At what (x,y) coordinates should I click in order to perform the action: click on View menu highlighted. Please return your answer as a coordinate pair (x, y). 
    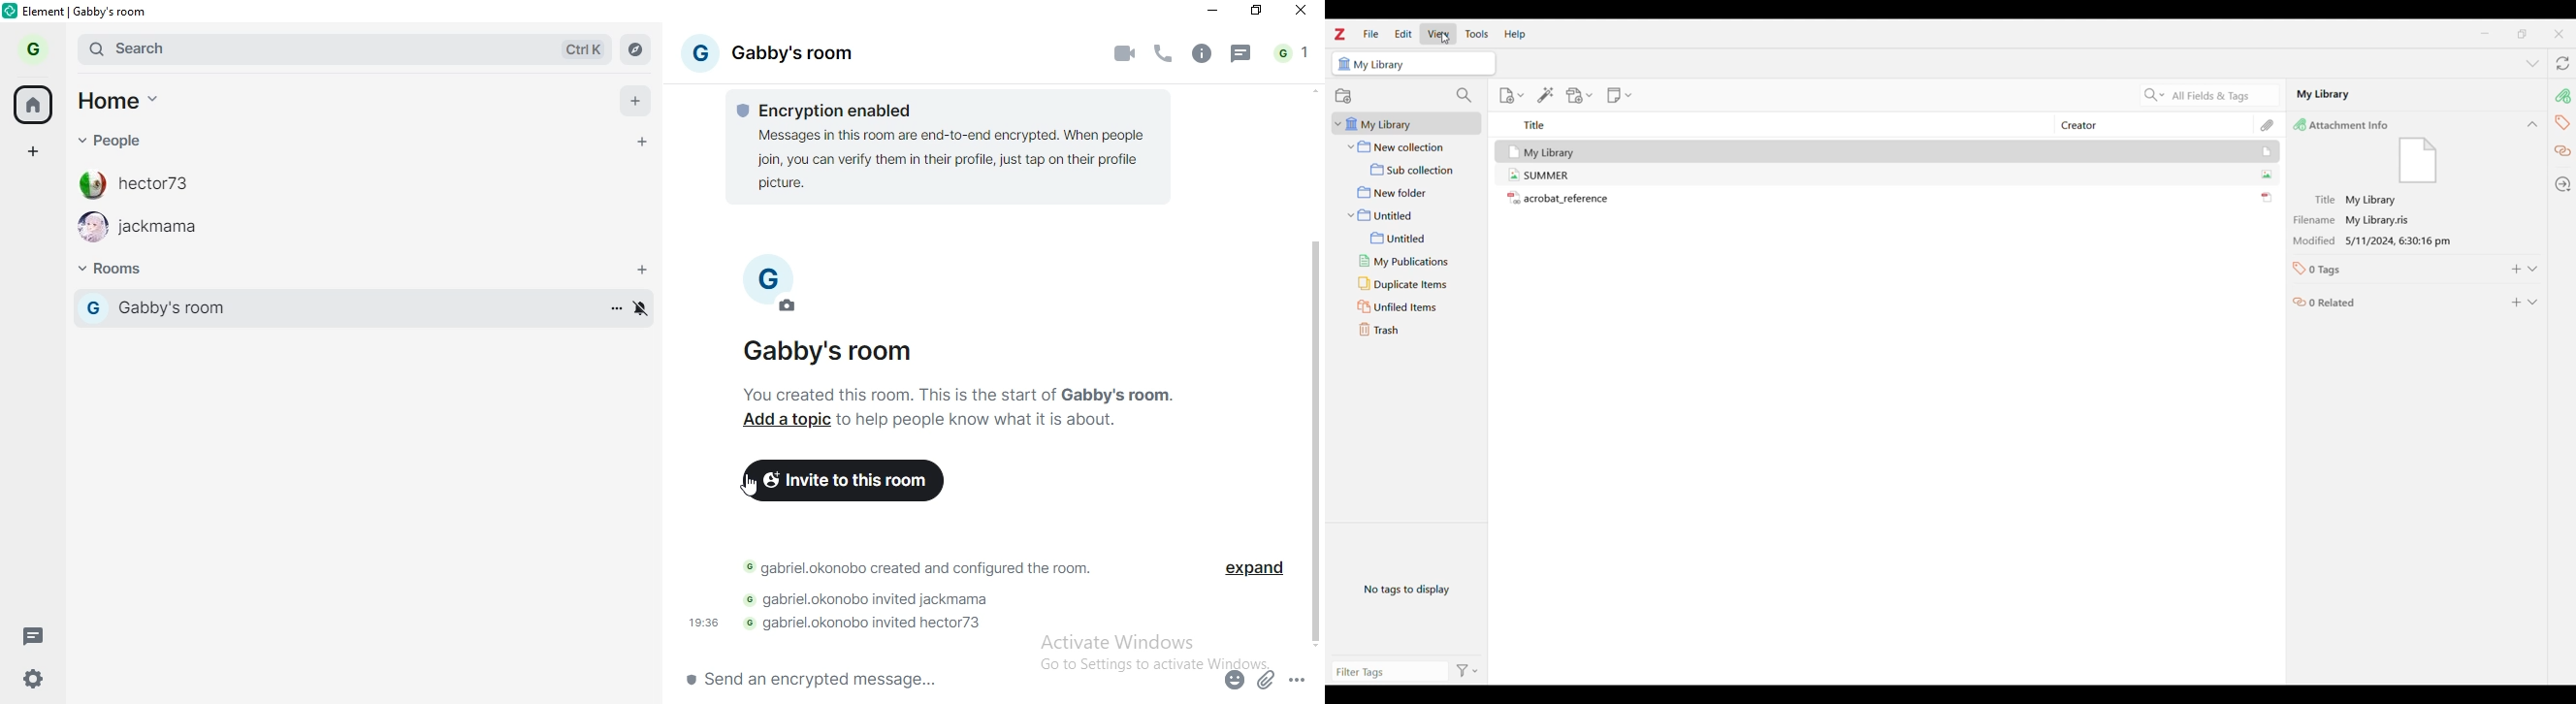
    Looking at the image, I should click on (1439, 33).